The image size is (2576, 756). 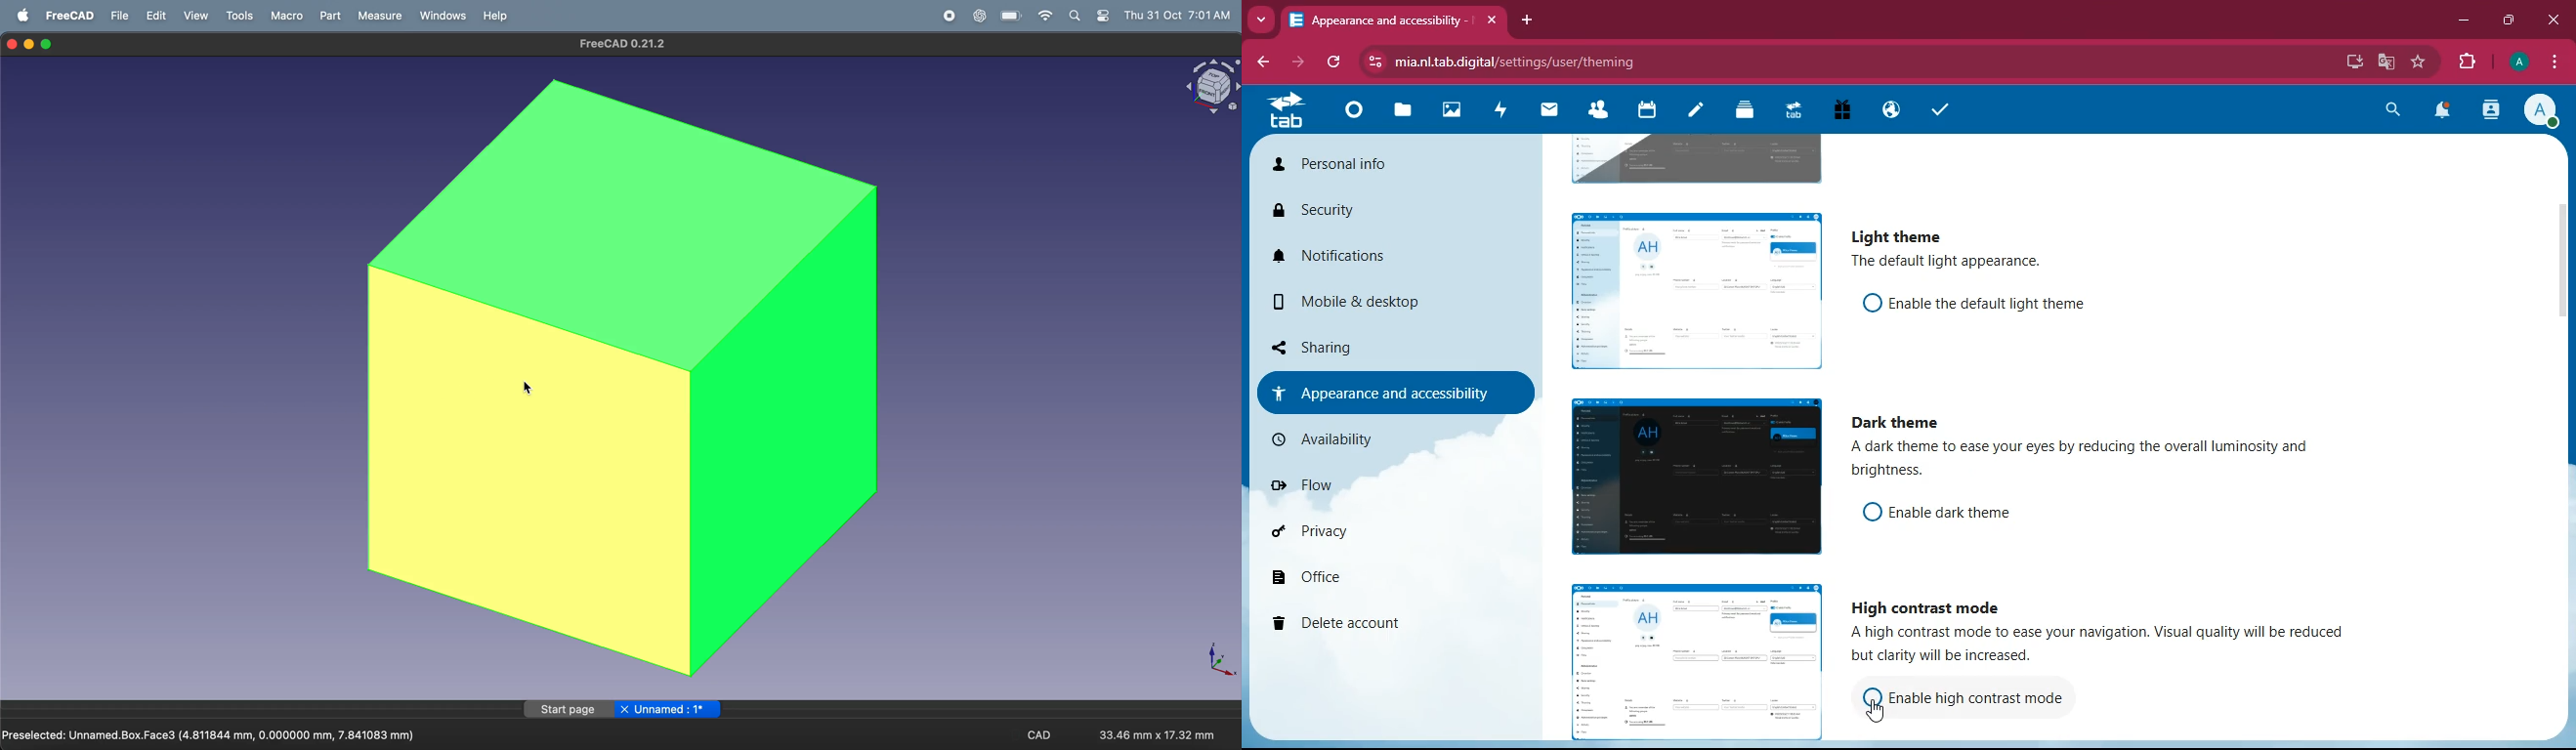 I want to click on freecad, so click(x=68, y=16).